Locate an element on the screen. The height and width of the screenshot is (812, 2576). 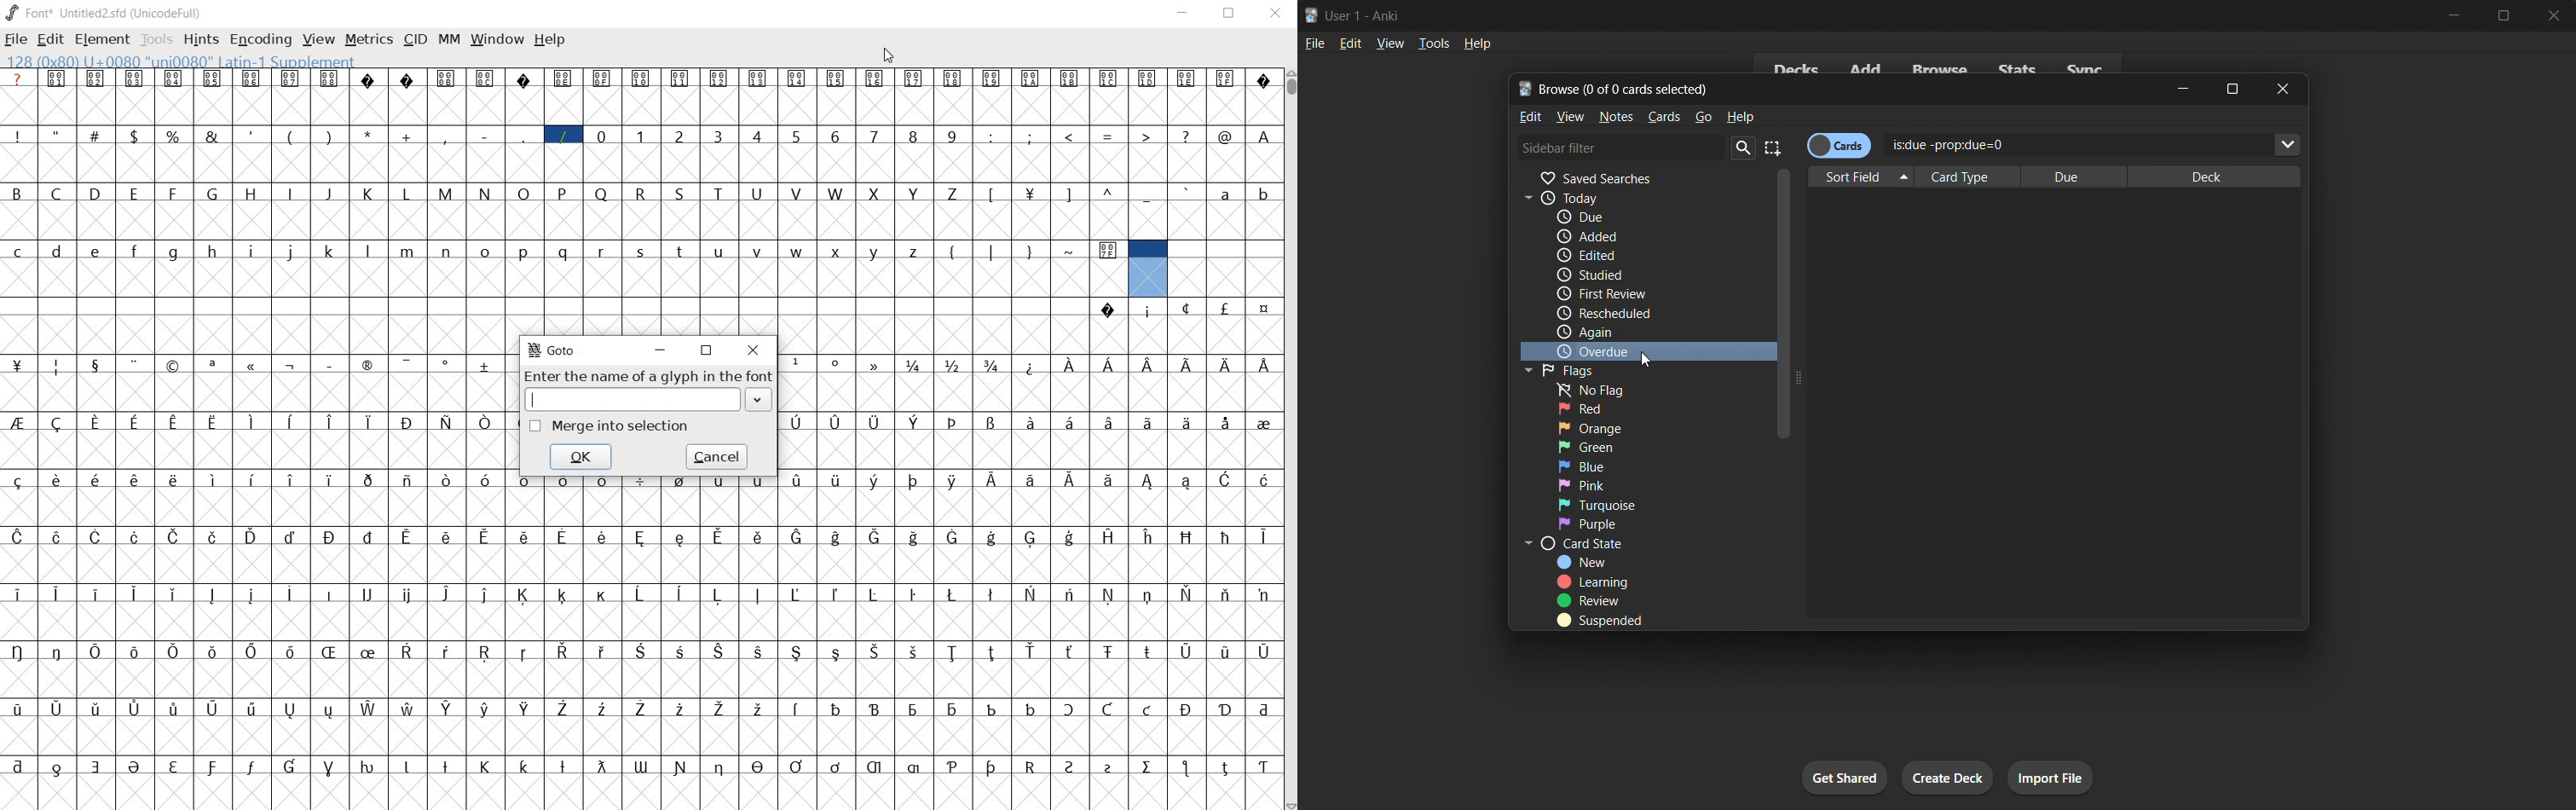
C is located at coordinates (60, 194).